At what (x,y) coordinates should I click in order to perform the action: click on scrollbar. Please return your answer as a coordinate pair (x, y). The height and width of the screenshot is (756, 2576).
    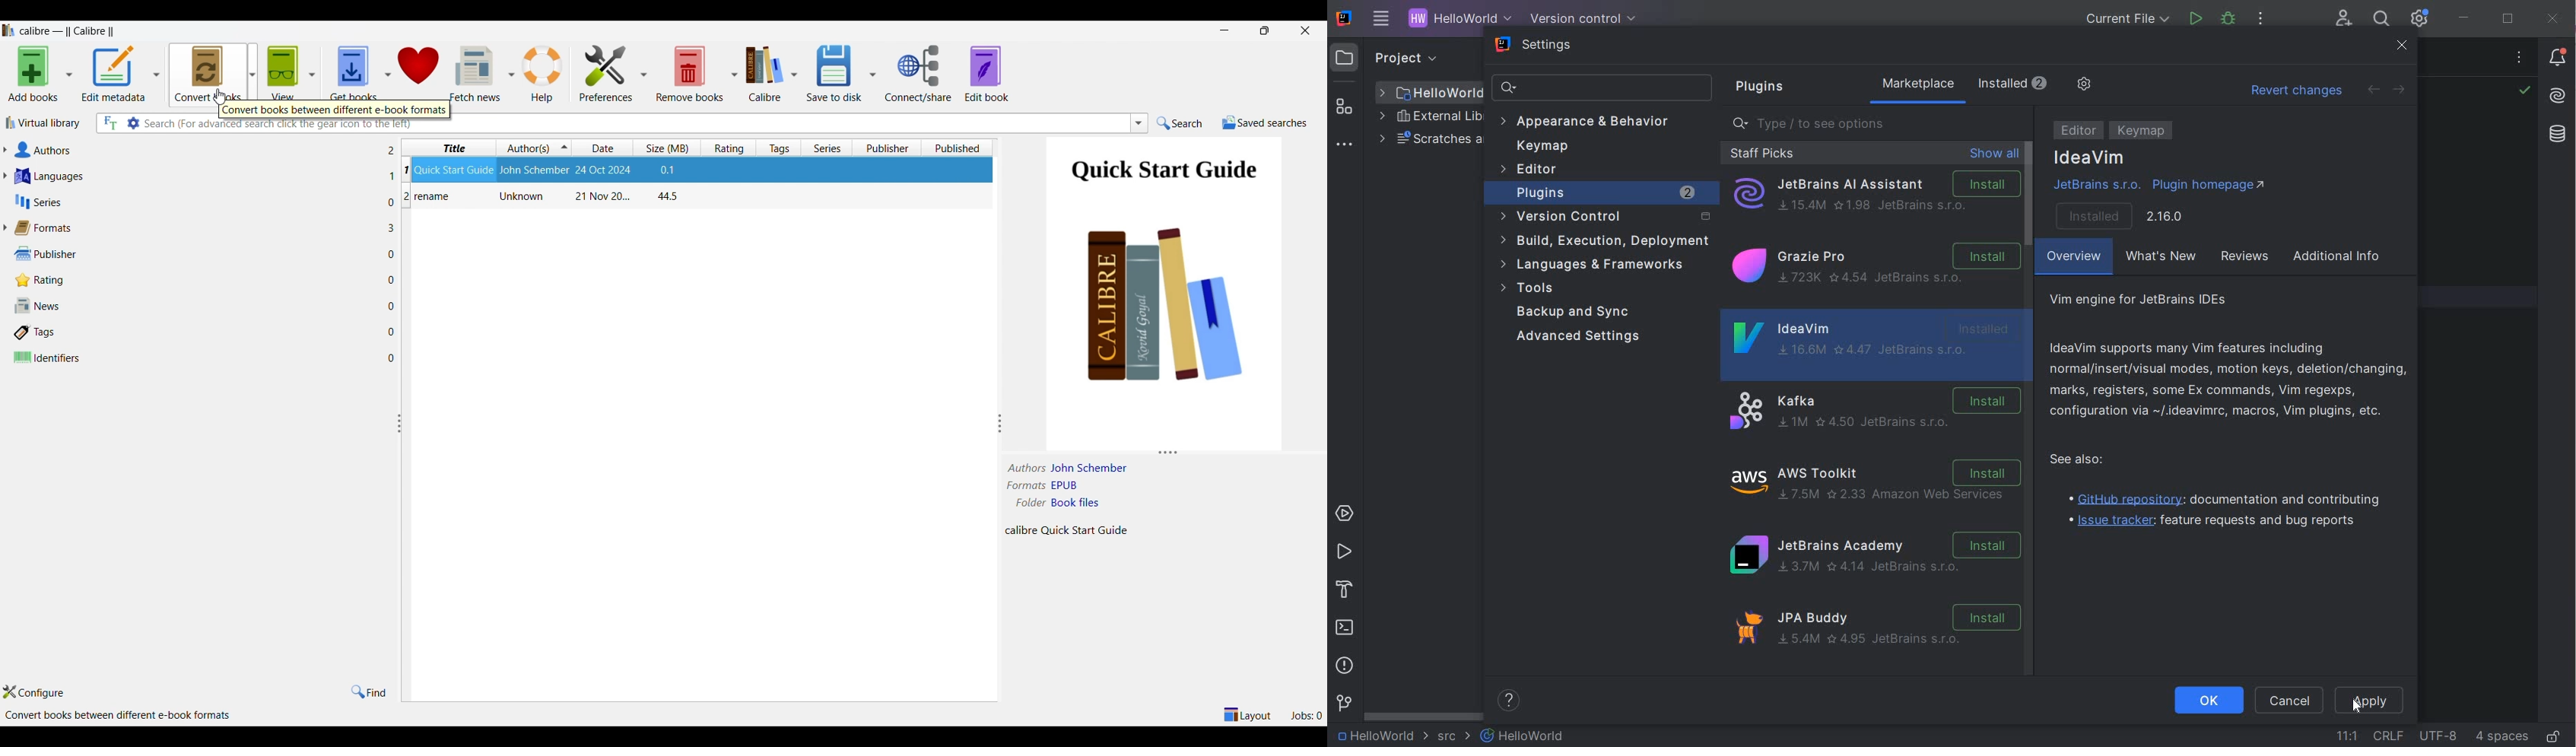
    Looking at the image, I should click on (2028, 195).